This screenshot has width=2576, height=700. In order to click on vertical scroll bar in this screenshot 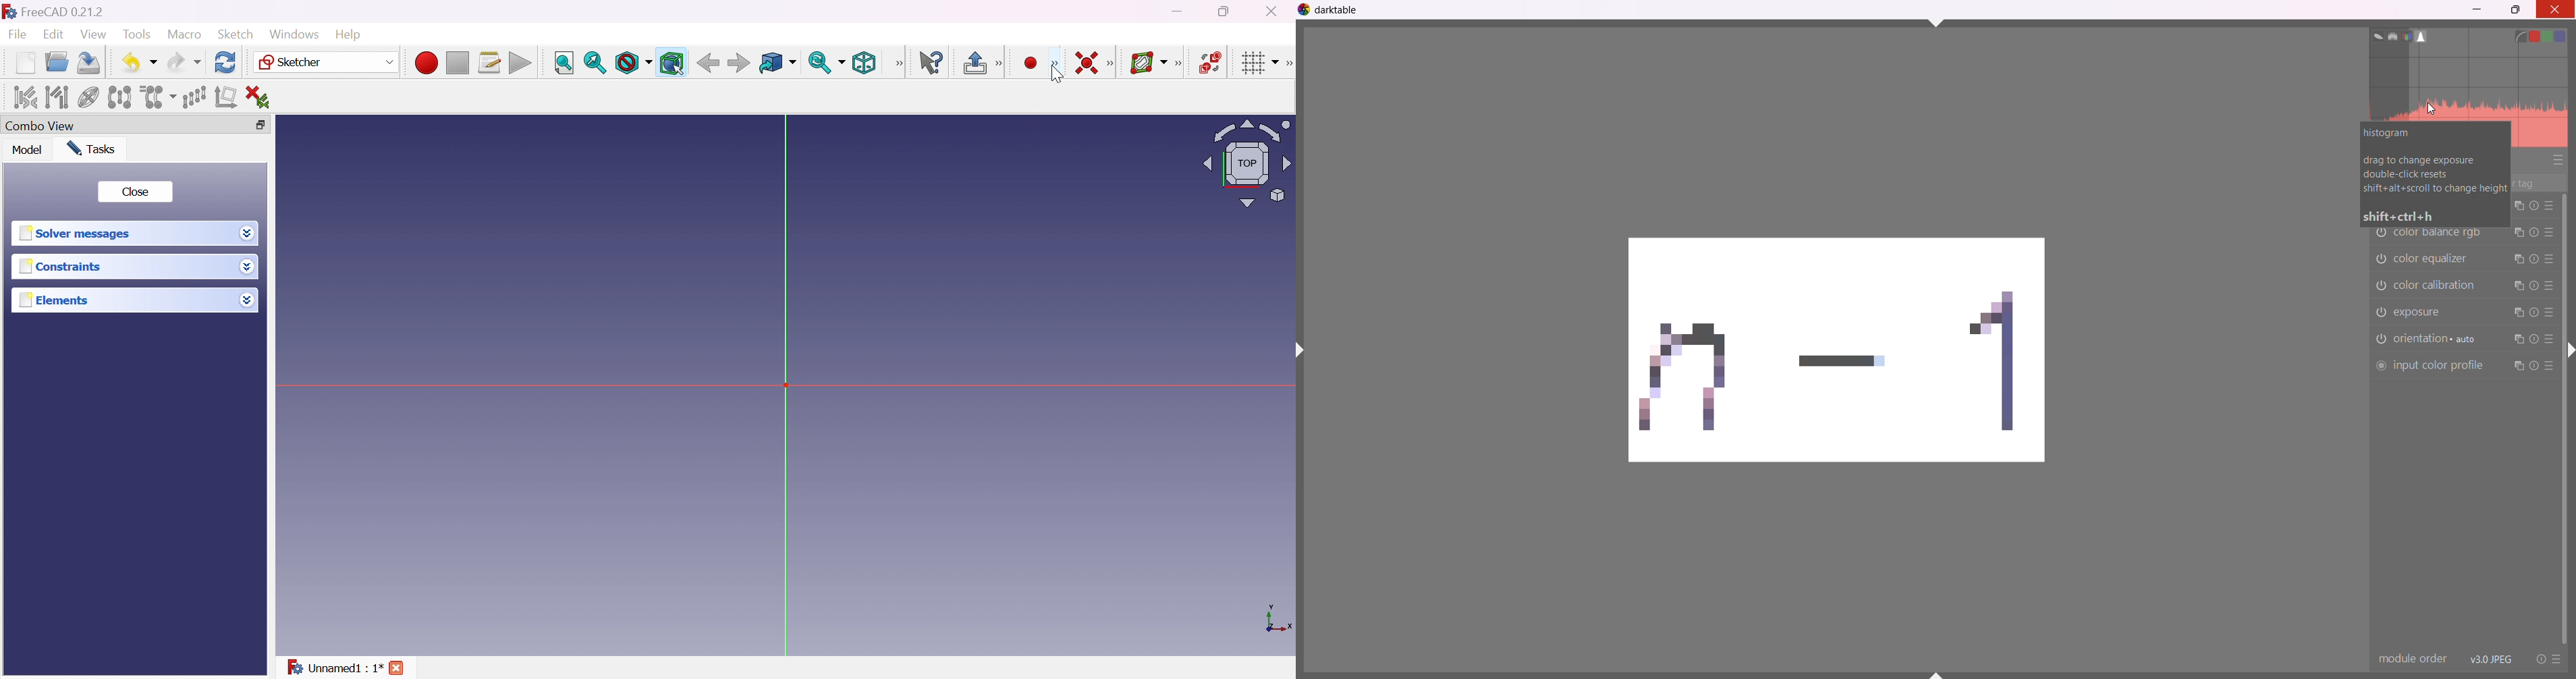, I will do `click(2565, 418)`.